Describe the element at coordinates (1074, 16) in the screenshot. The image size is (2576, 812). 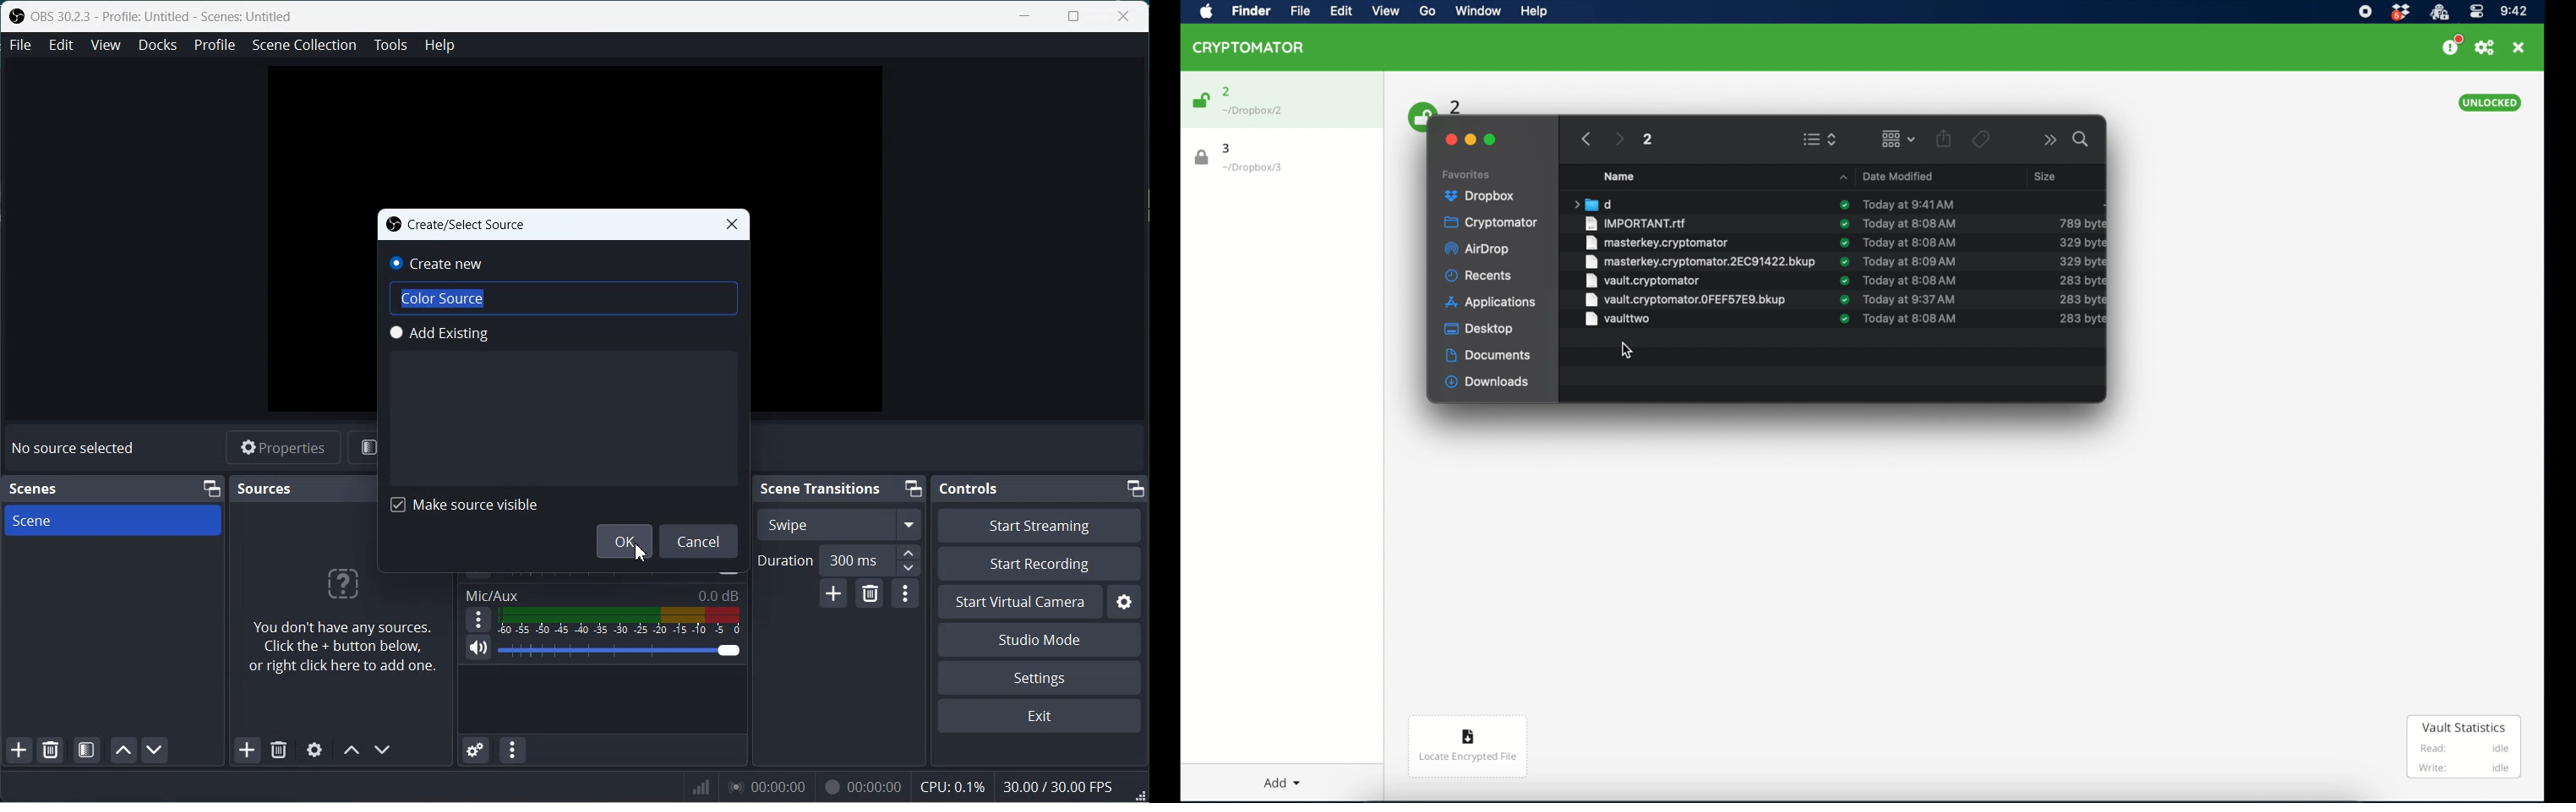
I see `Maximize` at that location.